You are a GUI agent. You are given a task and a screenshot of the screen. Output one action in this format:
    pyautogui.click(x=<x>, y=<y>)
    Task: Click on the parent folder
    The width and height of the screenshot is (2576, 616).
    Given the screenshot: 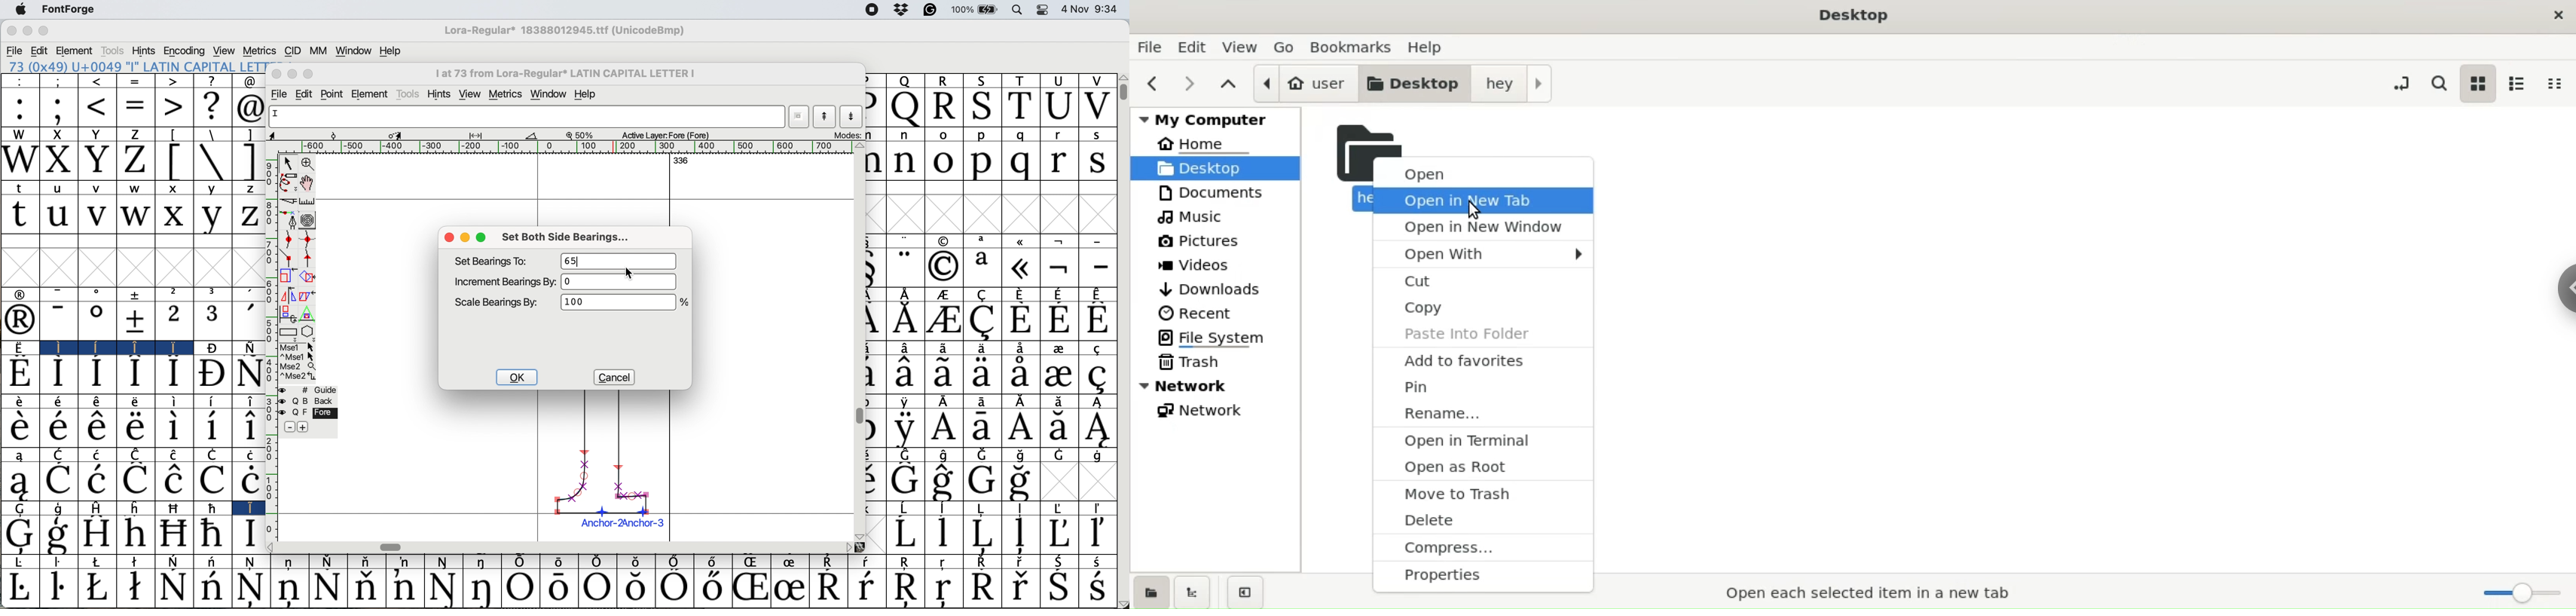 What is the action you would take?
    pyautogui.click(x=1227, y=84)
    